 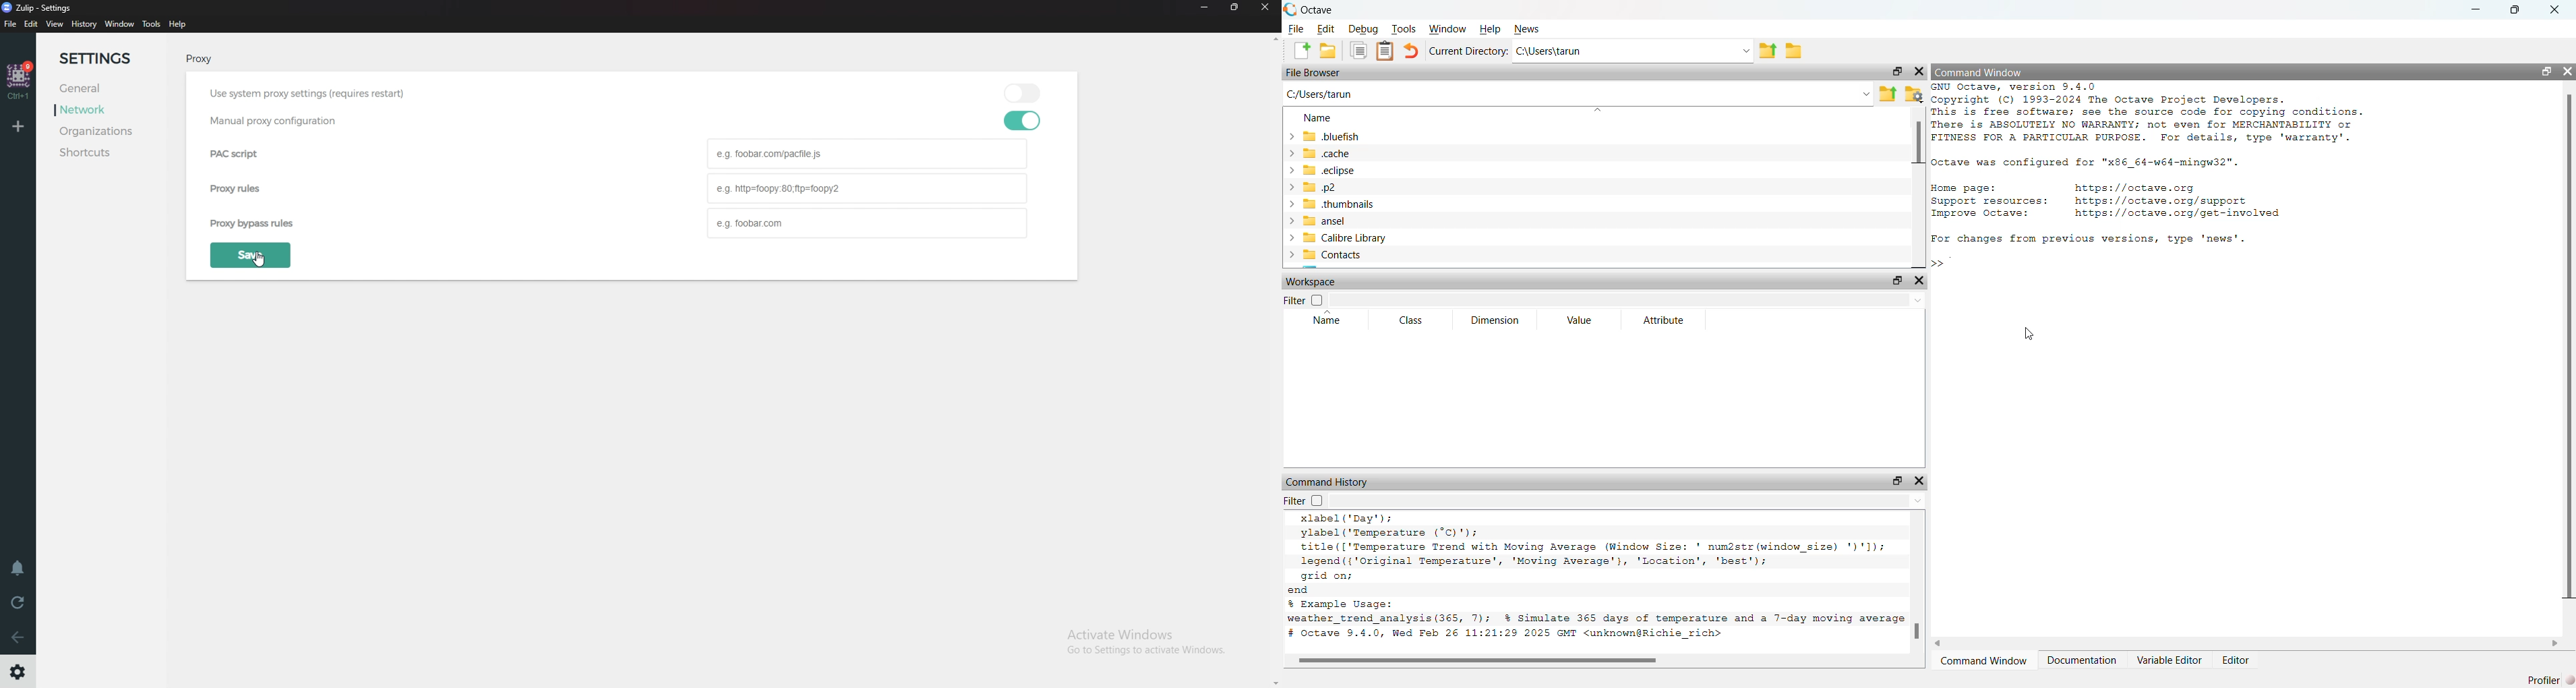 I want to click on GNU Octave, version 9.4.0

Copyright (C) 1993-2024 The Octave Project Developers.

This is free software; see the source code for copying conditions.
There is ABSOLUTELY NO WARRANTY; not even for MERCHANTABILITY or
FITNESS FOR A PARTICULAR PURPOSE. For details, type 'warranty'.
octave was configured for "x86_64-w64-mingw32".

Home page: https://octave.org

Support resources:  https://octave.org/support

Improve Octave: https://octave.org/get-involved

Bi elisa Sali cooled tin cop doin. Some MEaliy’, so click(x=2154, y=161).